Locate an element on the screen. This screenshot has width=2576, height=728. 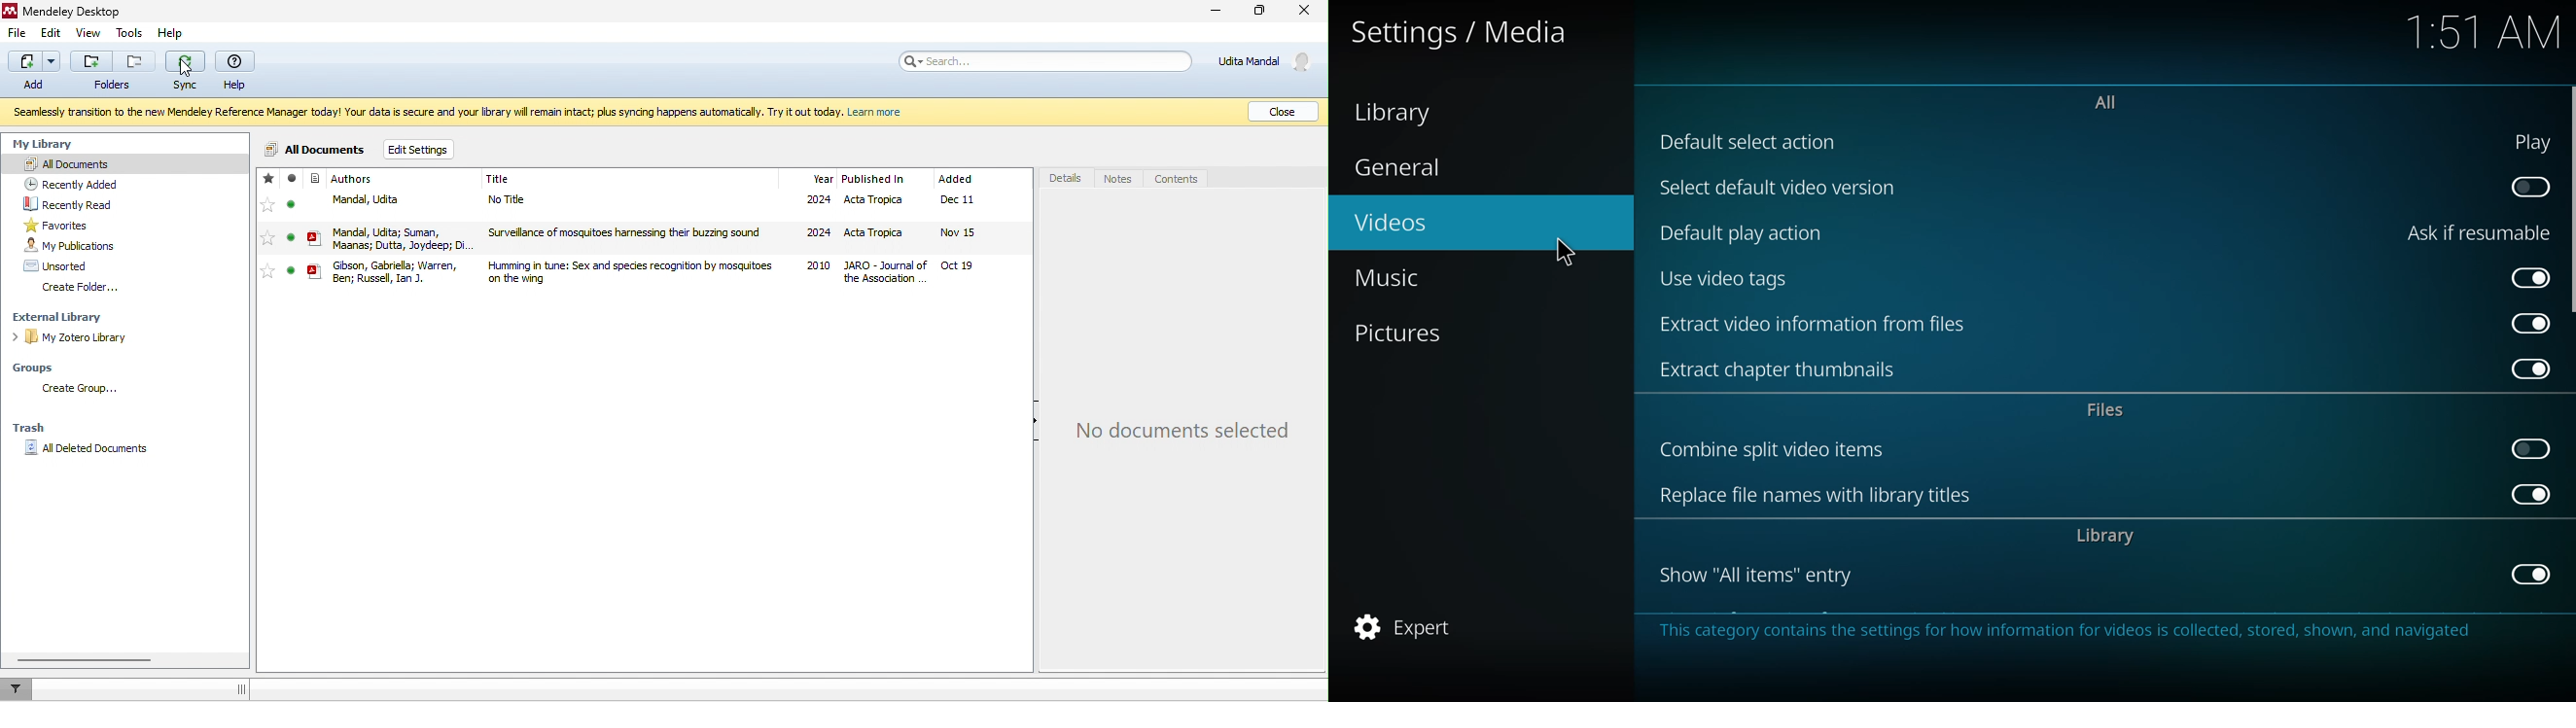
scroll bar is located at coordinates (2574, 196).